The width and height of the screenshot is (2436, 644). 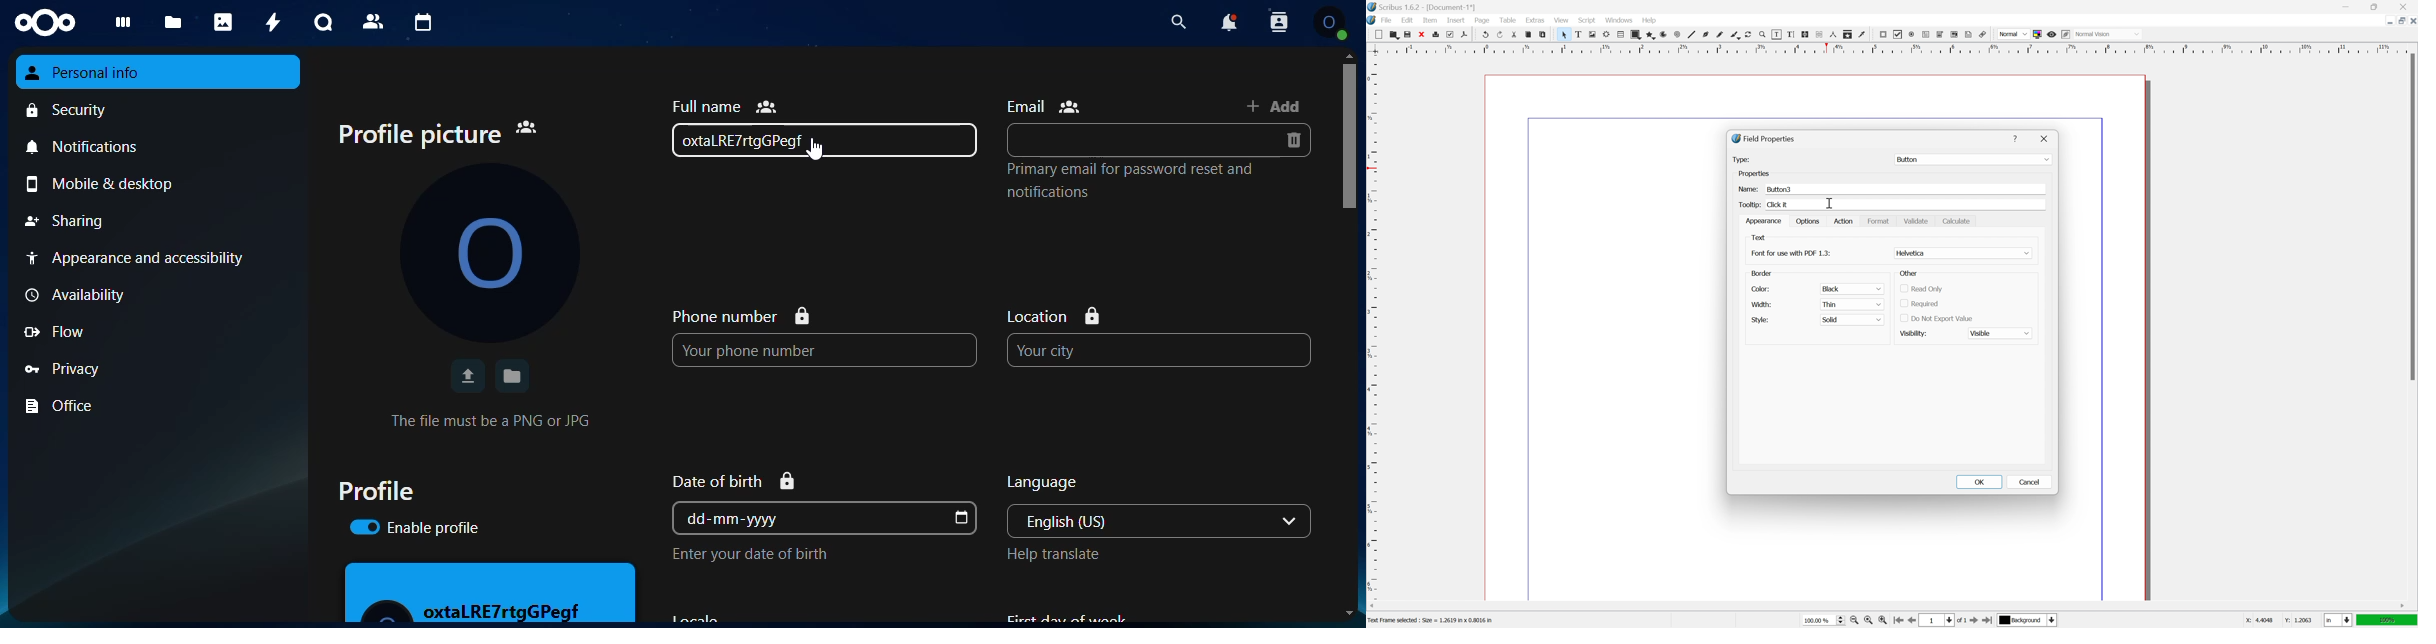 What do you see at coordinates (1787, 203) in the screenshot?
I see `Click it` at bounding box center [1787, 203].